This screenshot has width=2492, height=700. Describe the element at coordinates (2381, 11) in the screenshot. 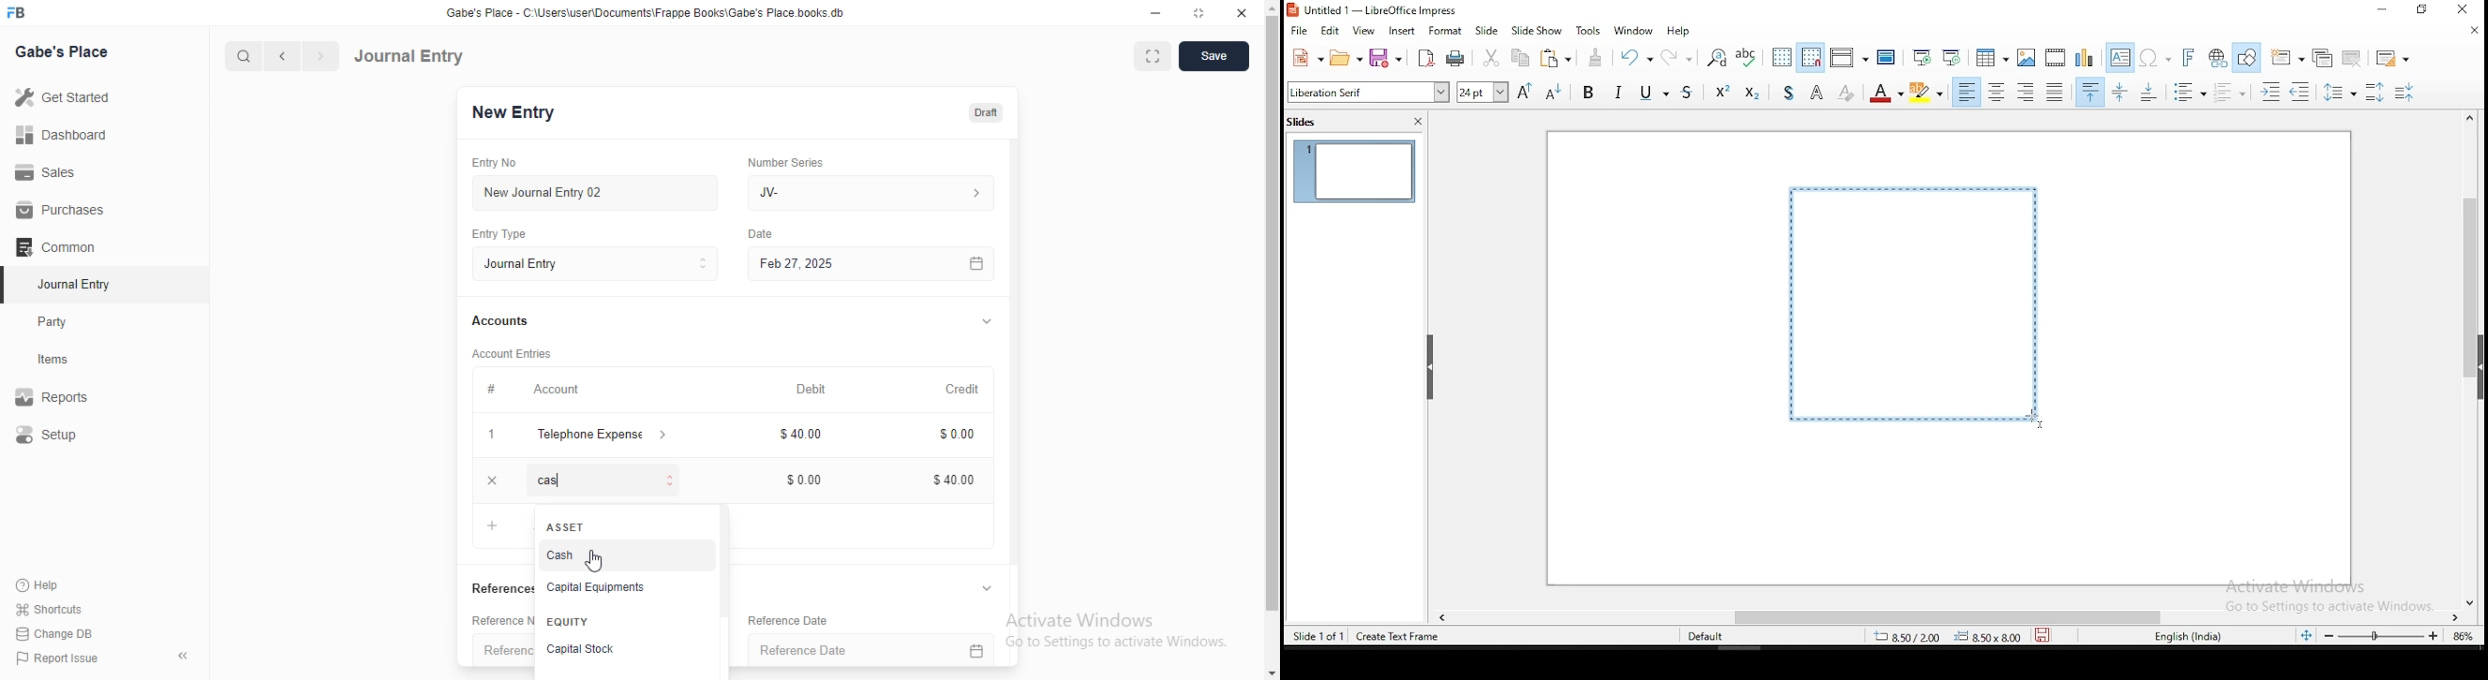

I see `minimize` at that location.